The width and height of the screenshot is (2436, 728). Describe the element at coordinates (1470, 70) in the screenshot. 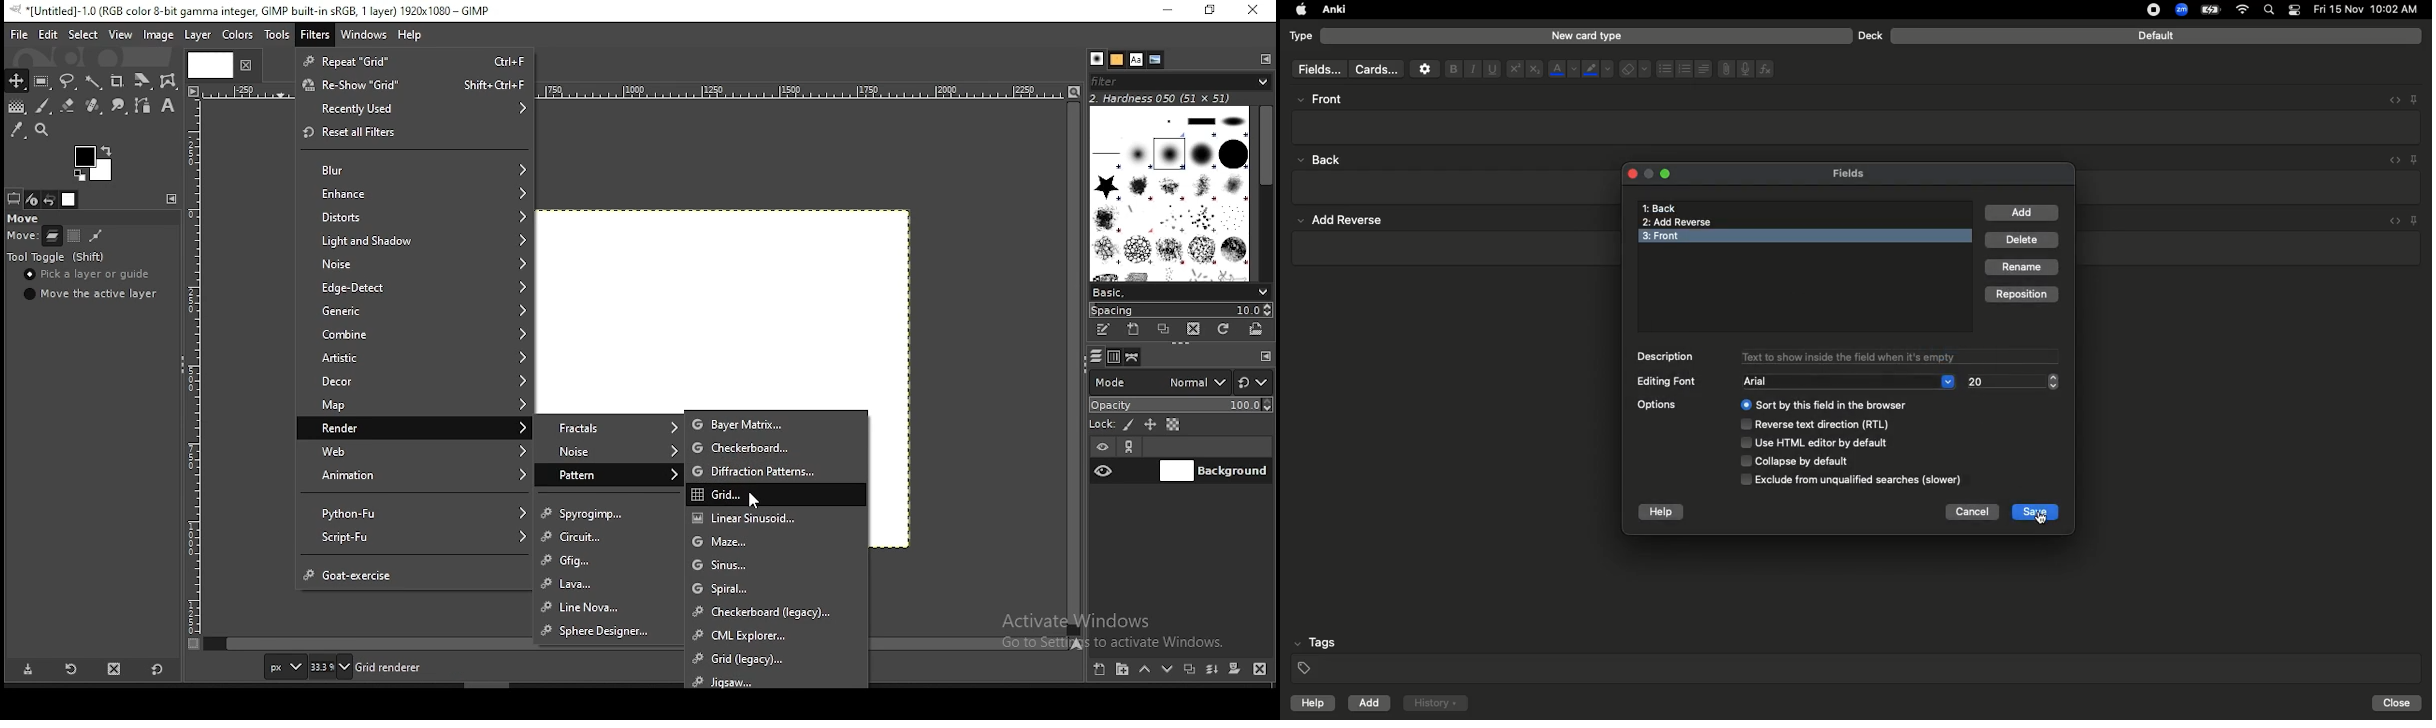

I see `Italics` at that location.